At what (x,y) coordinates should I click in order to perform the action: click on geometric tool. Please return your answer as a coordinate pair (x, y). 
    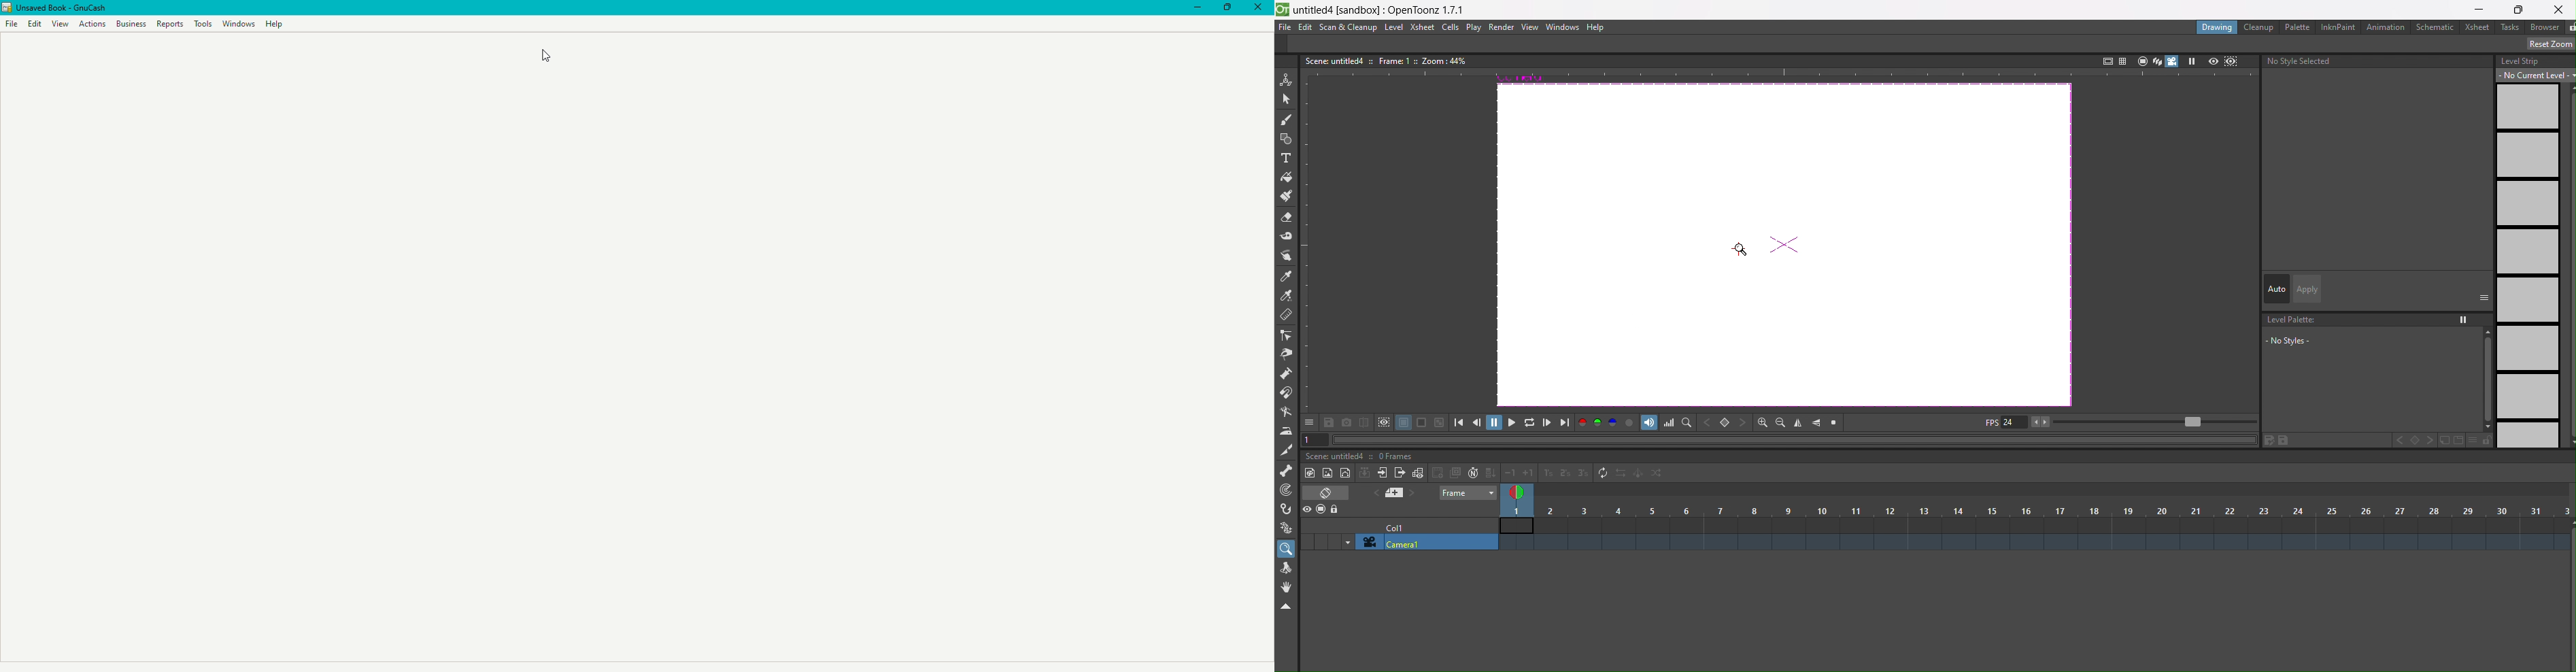
    Looking at the image, I should click on (1287, 139).